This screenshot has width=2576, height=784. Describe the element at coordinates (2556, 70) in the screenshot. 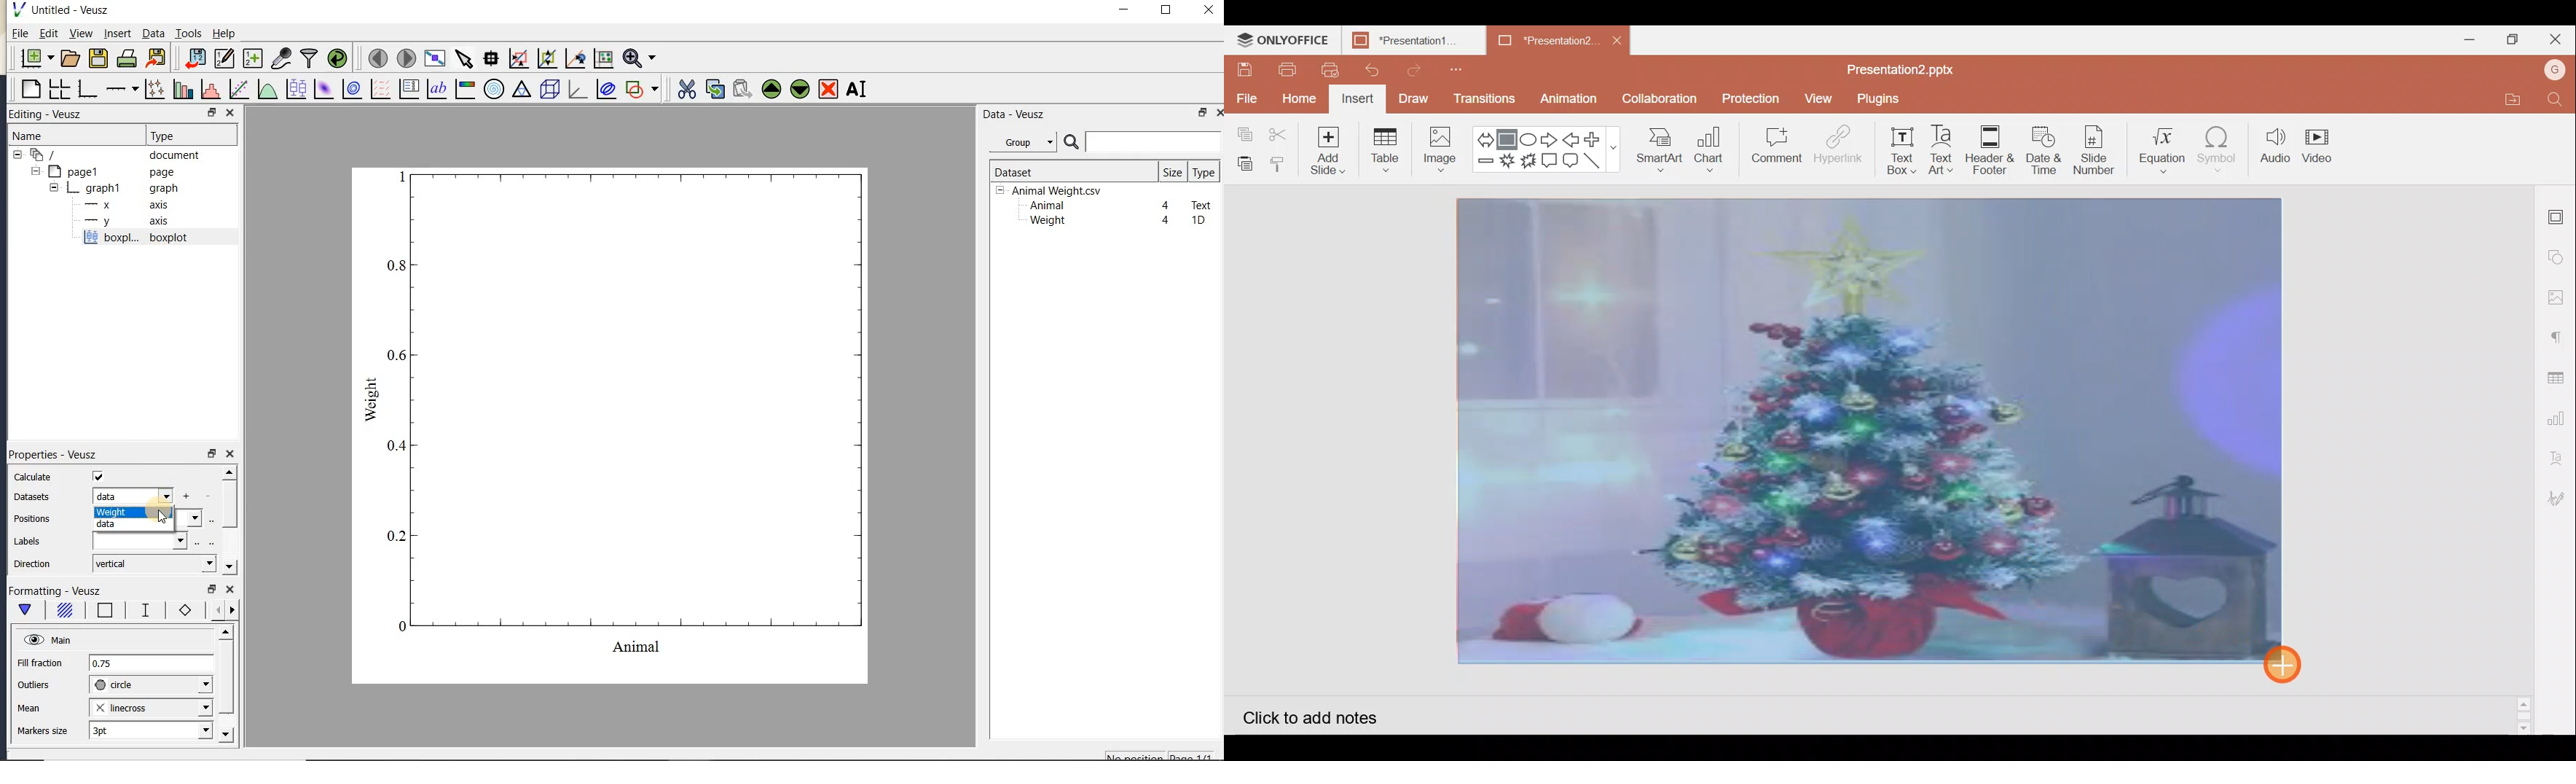

I see `Account name` at that location.